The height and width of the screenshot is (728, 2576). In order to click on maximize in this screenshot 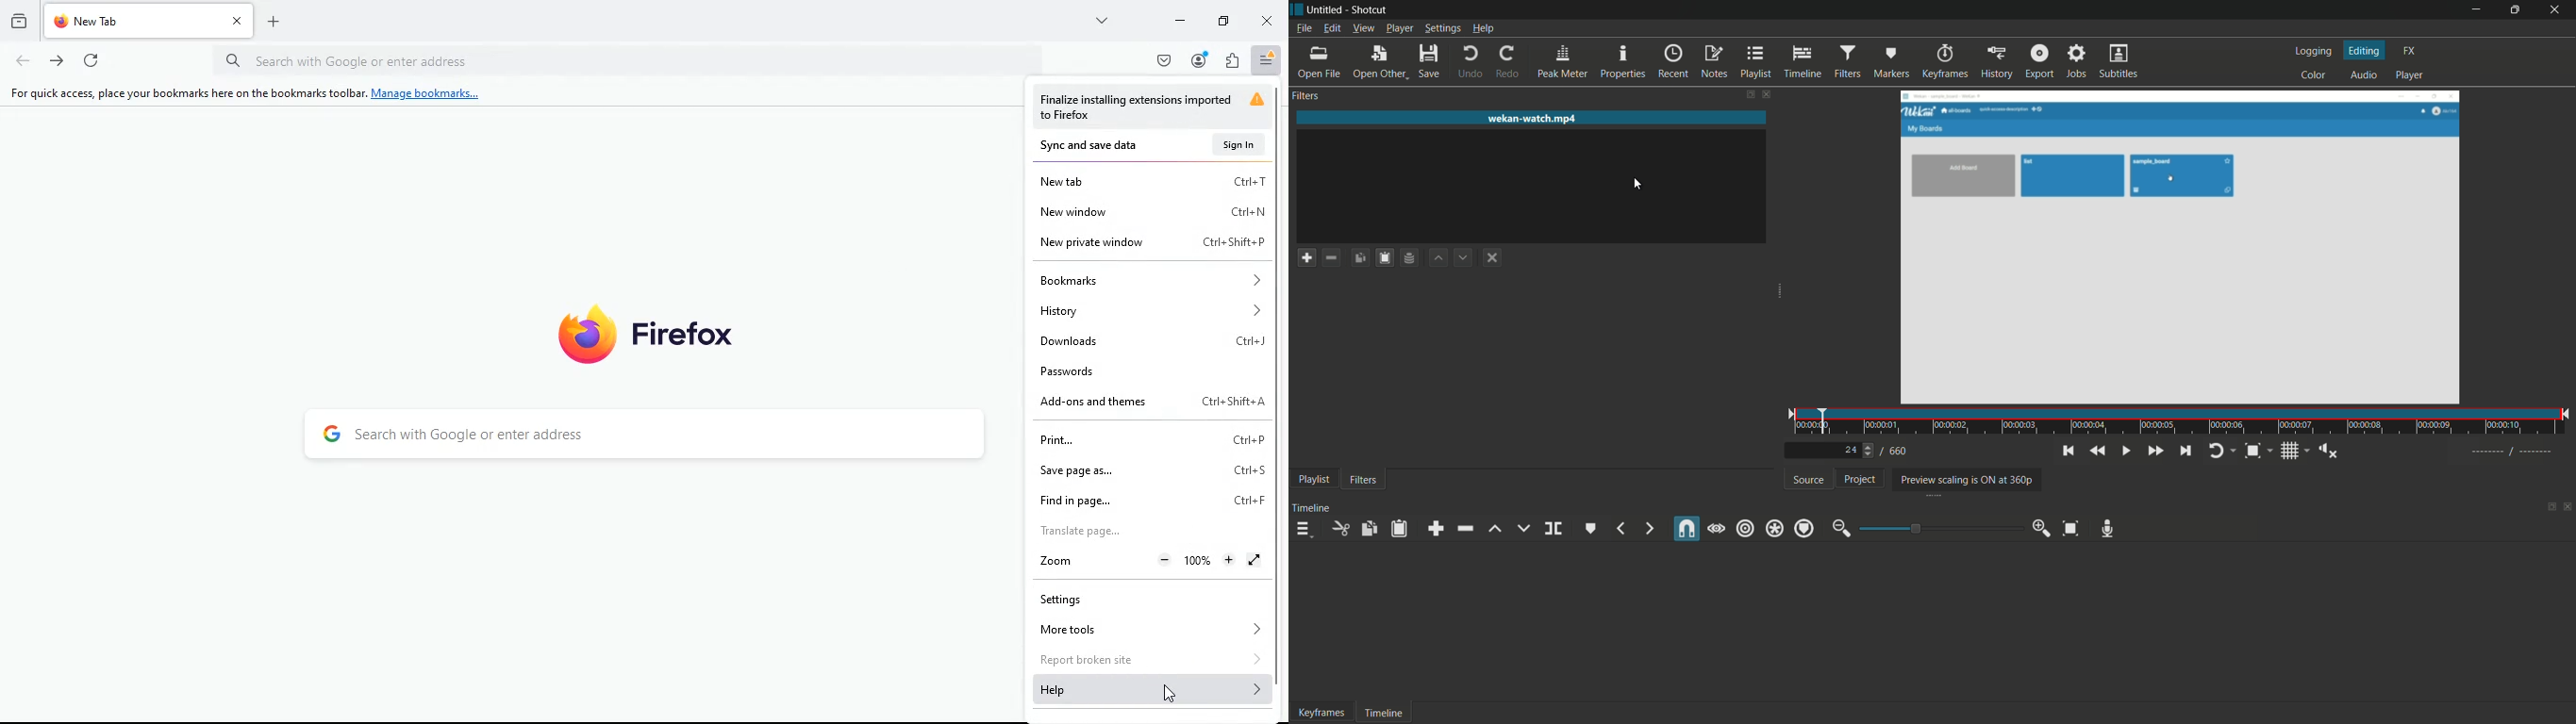, I will do `click(2515, 10)`.